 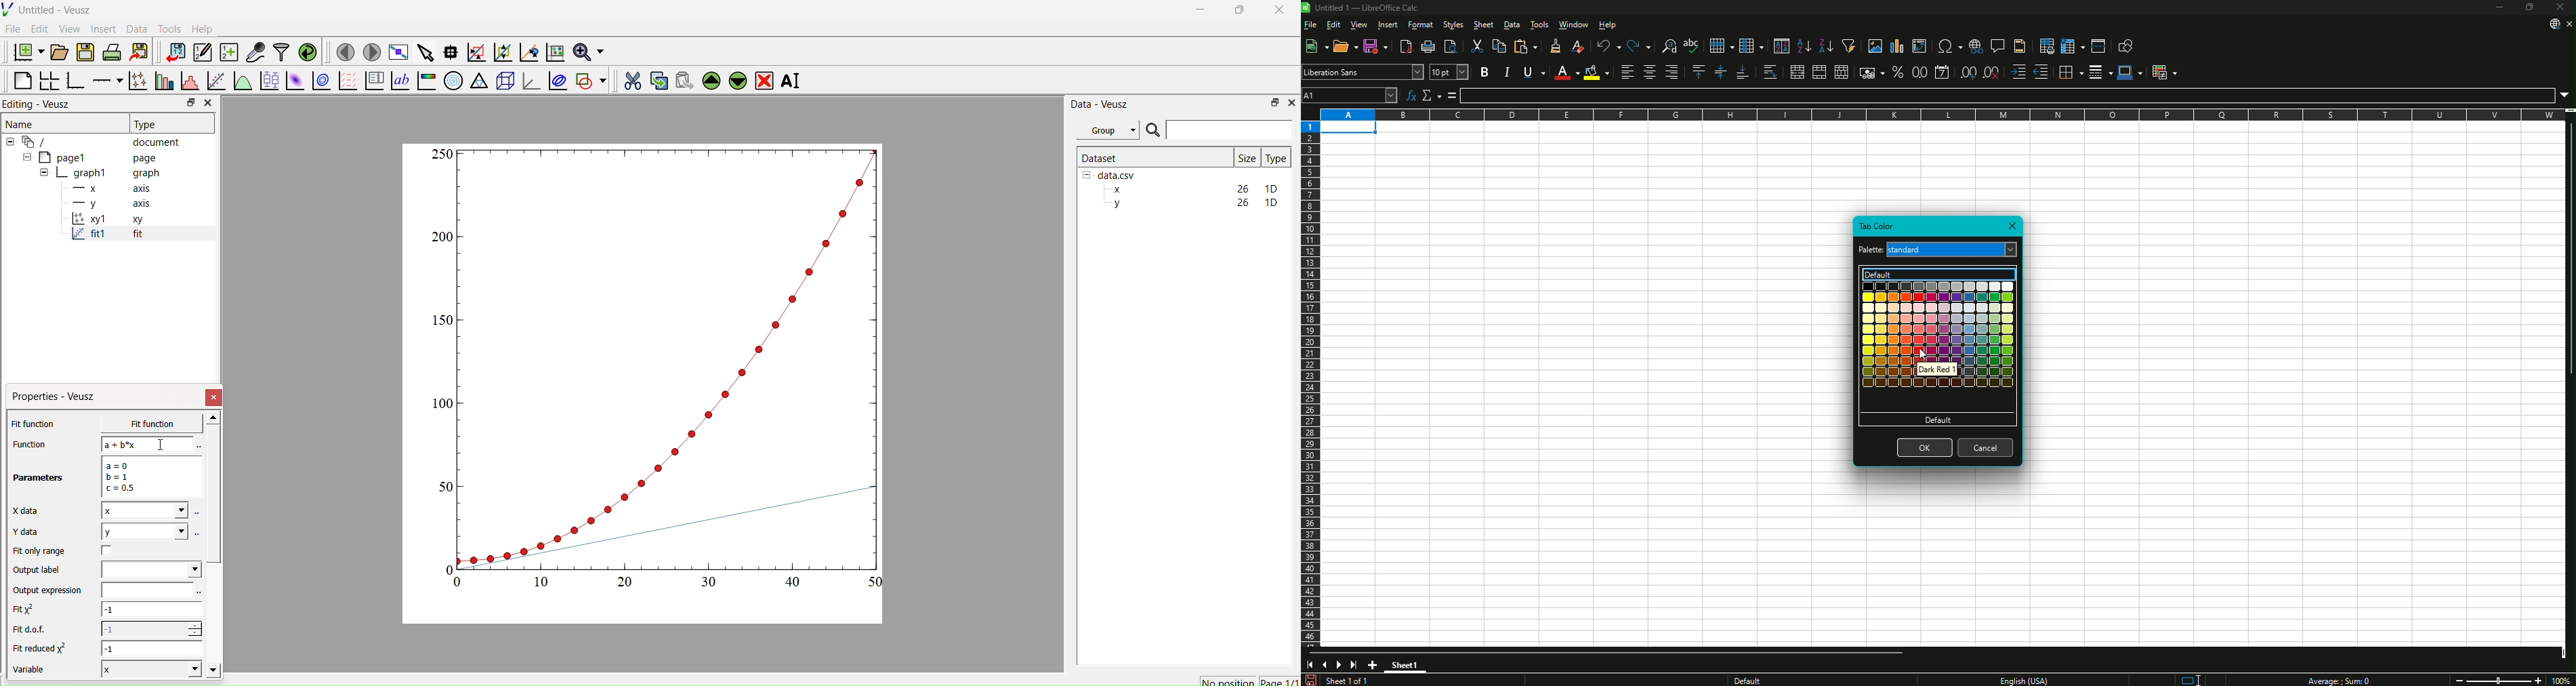 What do you see at coordinates (1743, 72) in the screenshot?
I see `Align Bottom` at bounding box center [1743, 72].